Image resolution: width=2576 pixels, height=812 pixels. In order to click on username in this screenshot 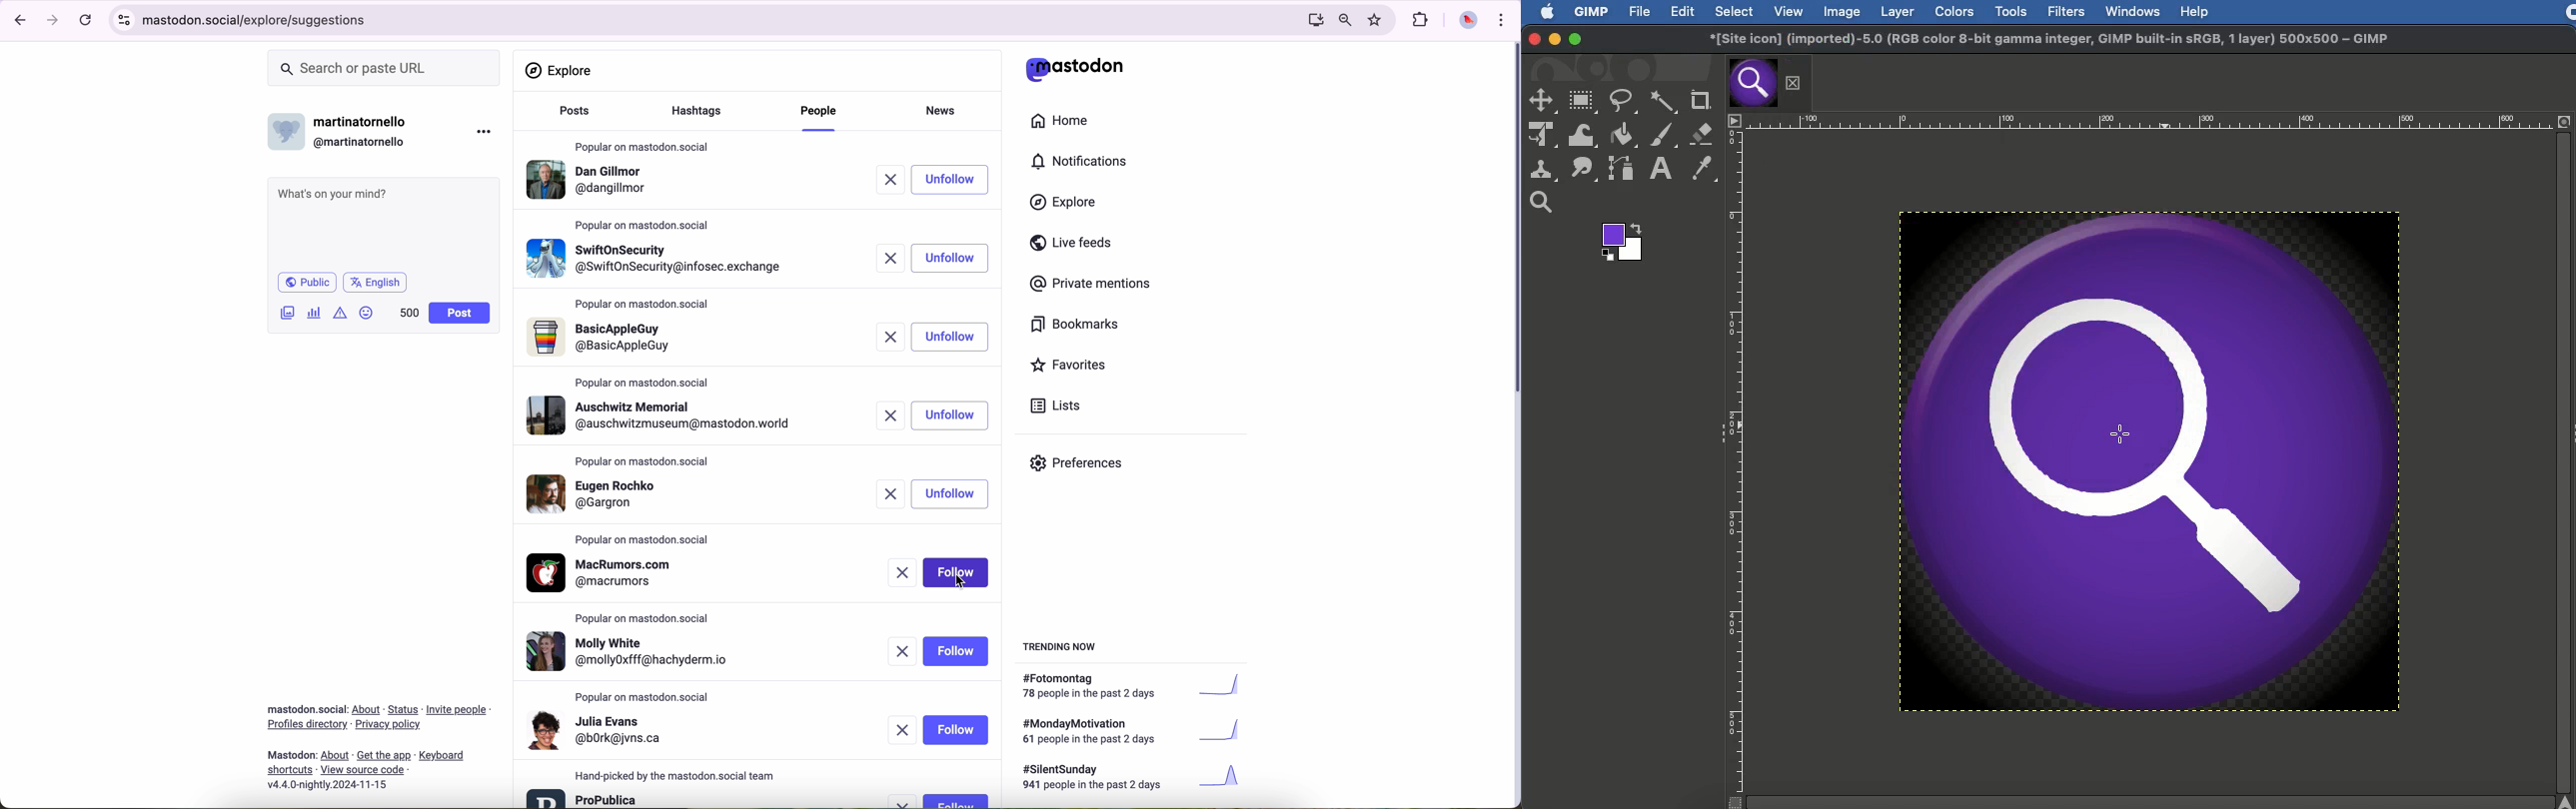, I will do `click(343, 129)`.